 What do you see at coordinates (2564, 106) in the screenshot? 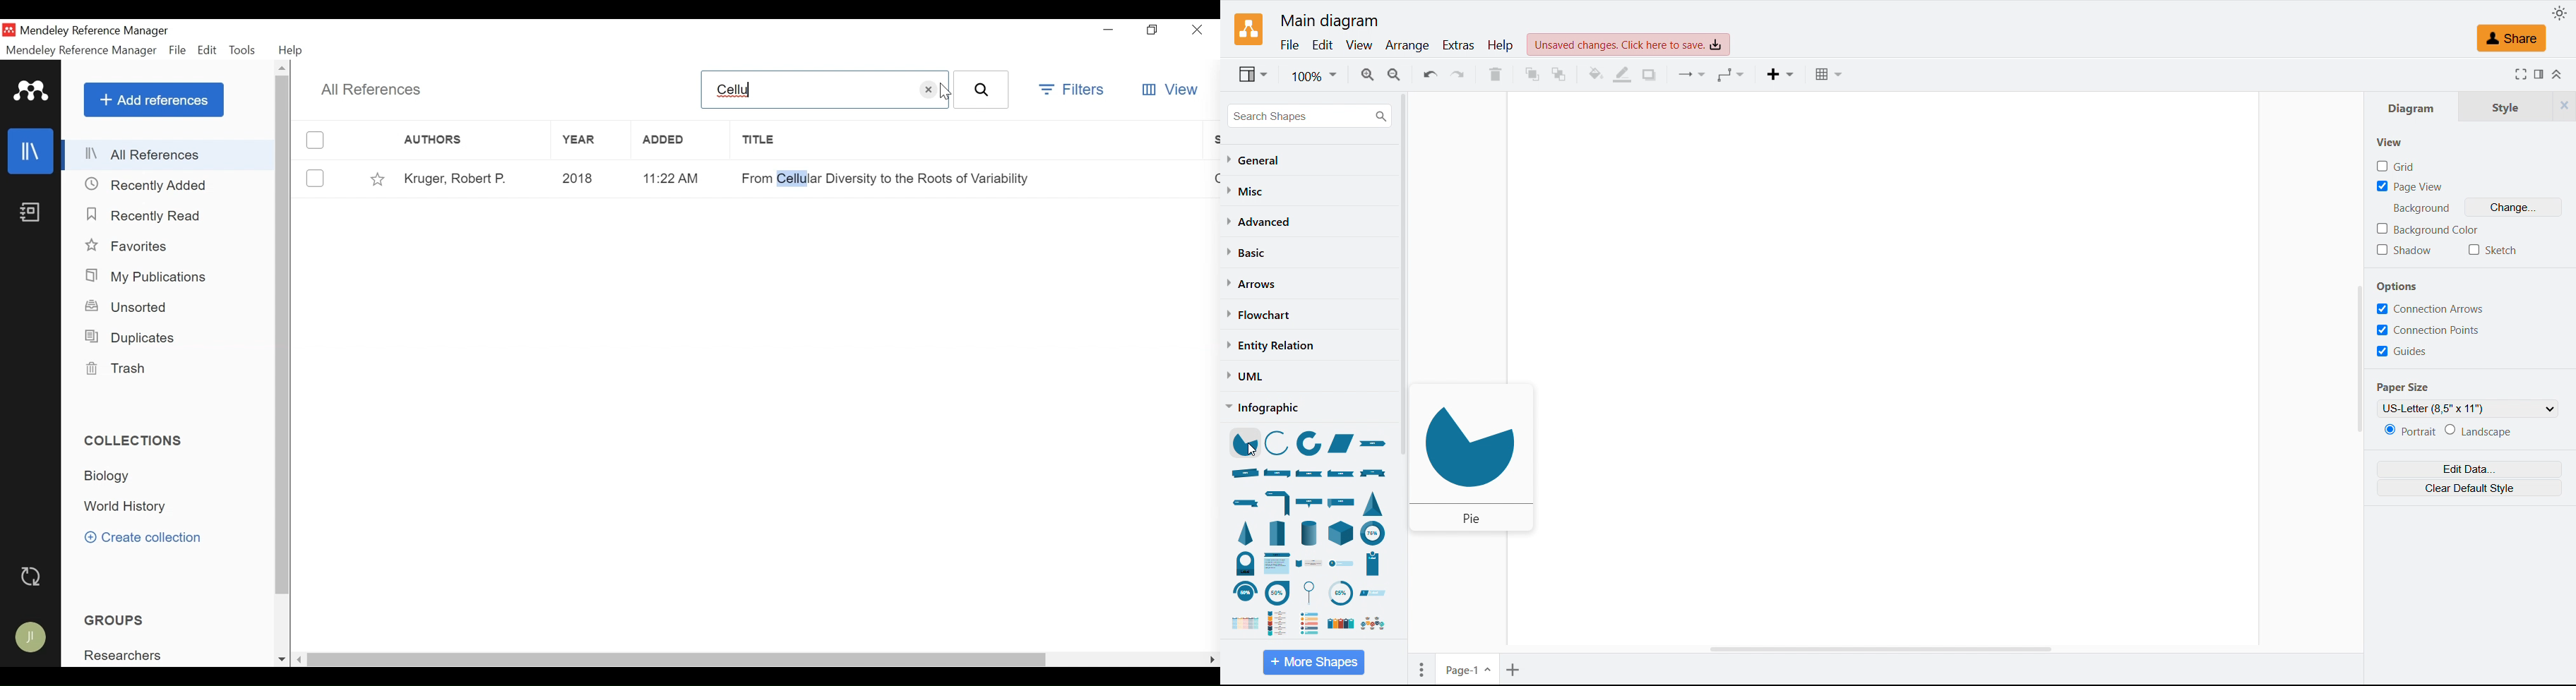
I see `Close tabs ` at bounding box center [2564, 106].